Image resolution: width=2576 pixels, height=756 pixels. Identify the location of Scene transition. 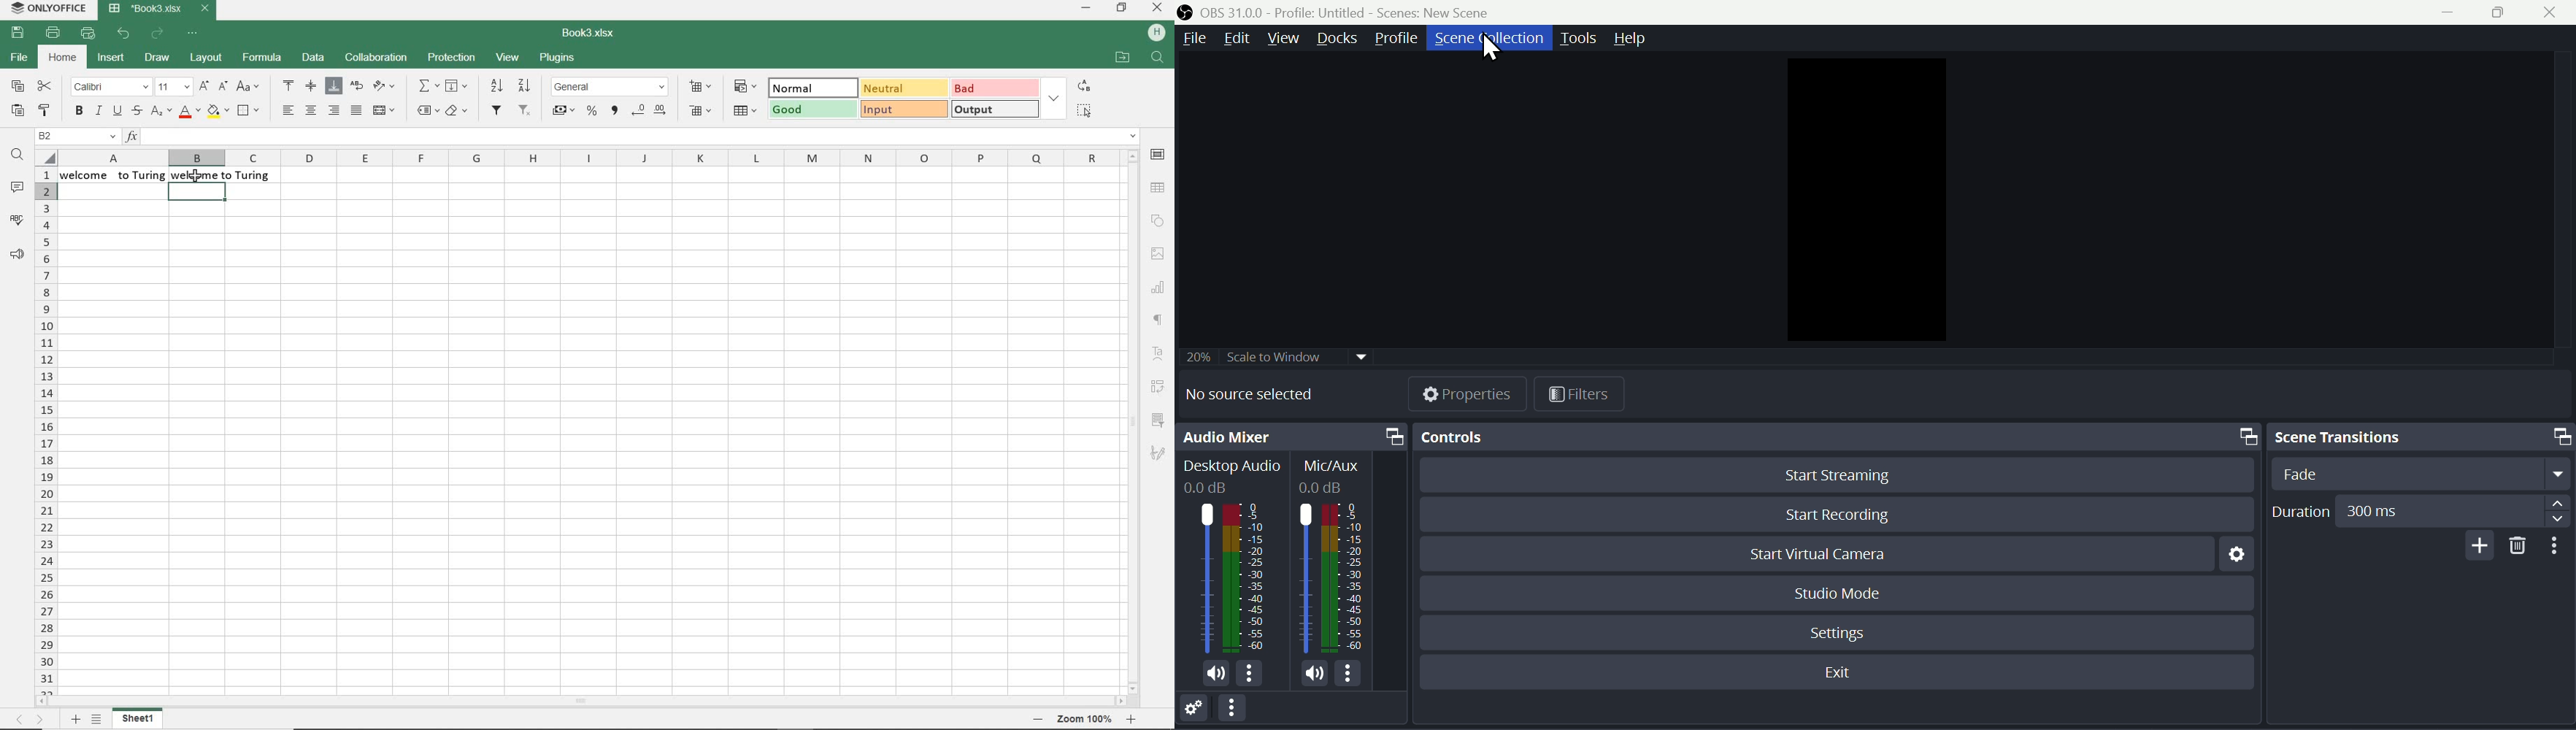
(2419, 435).